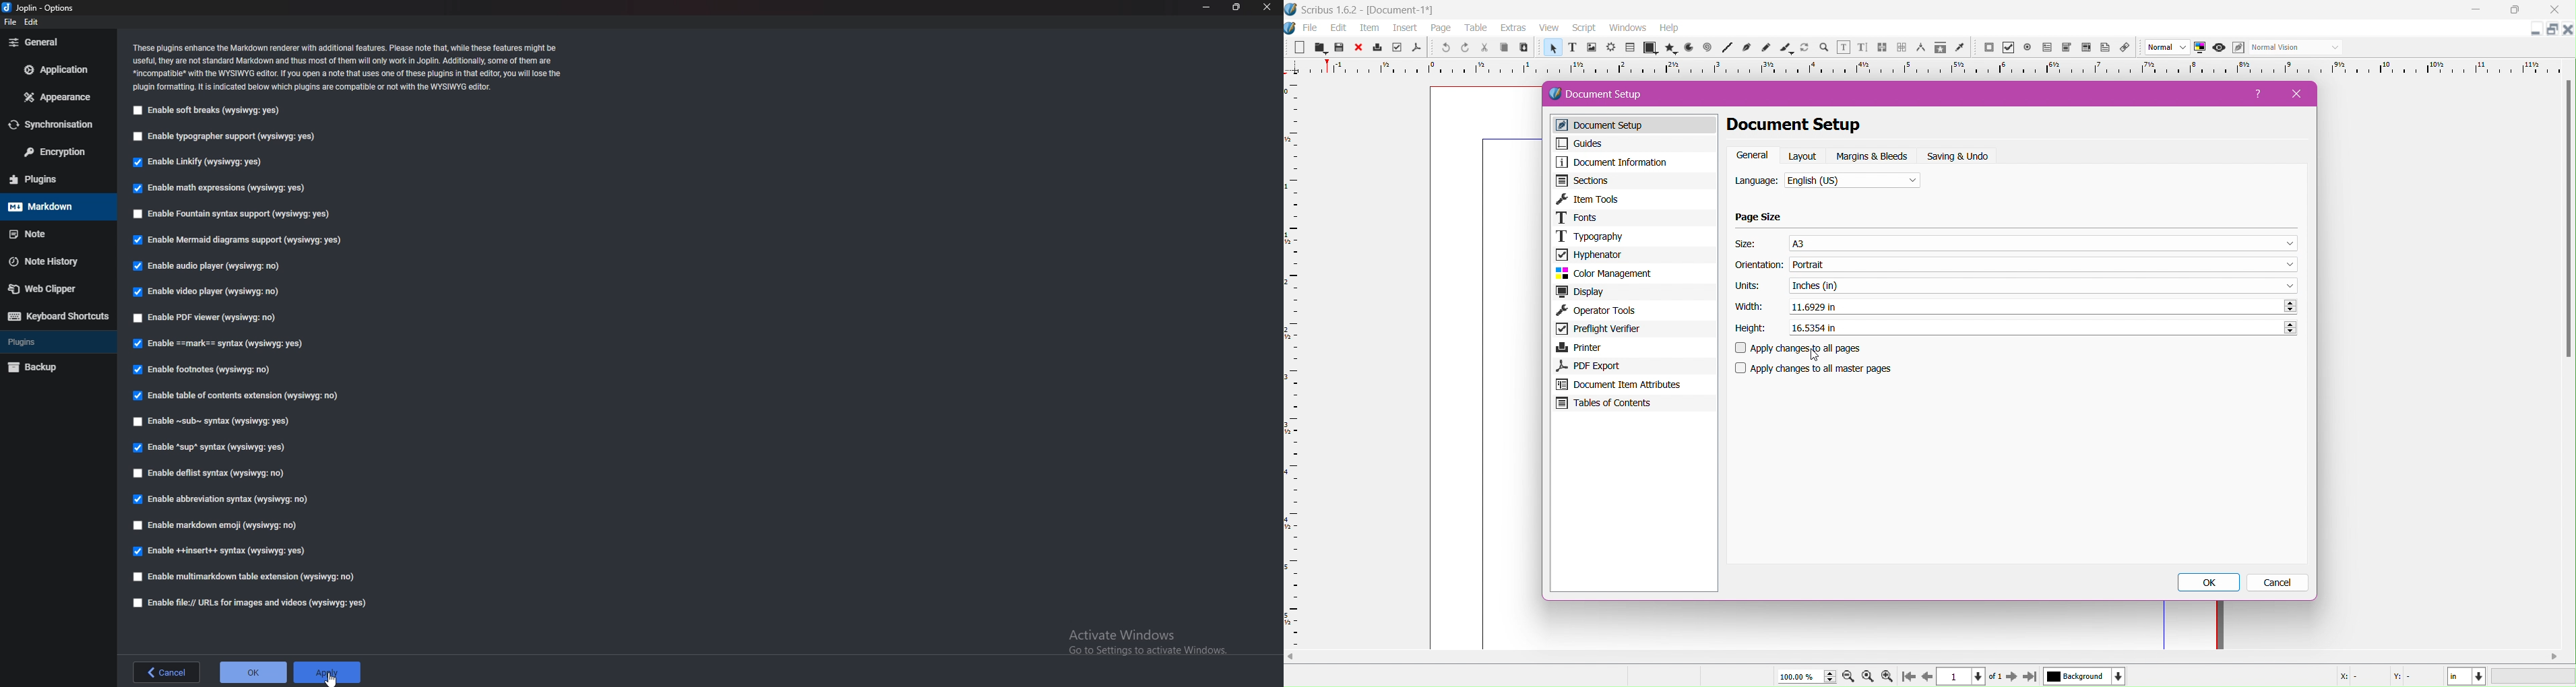  I want to click on Width, so click(1747, 306).